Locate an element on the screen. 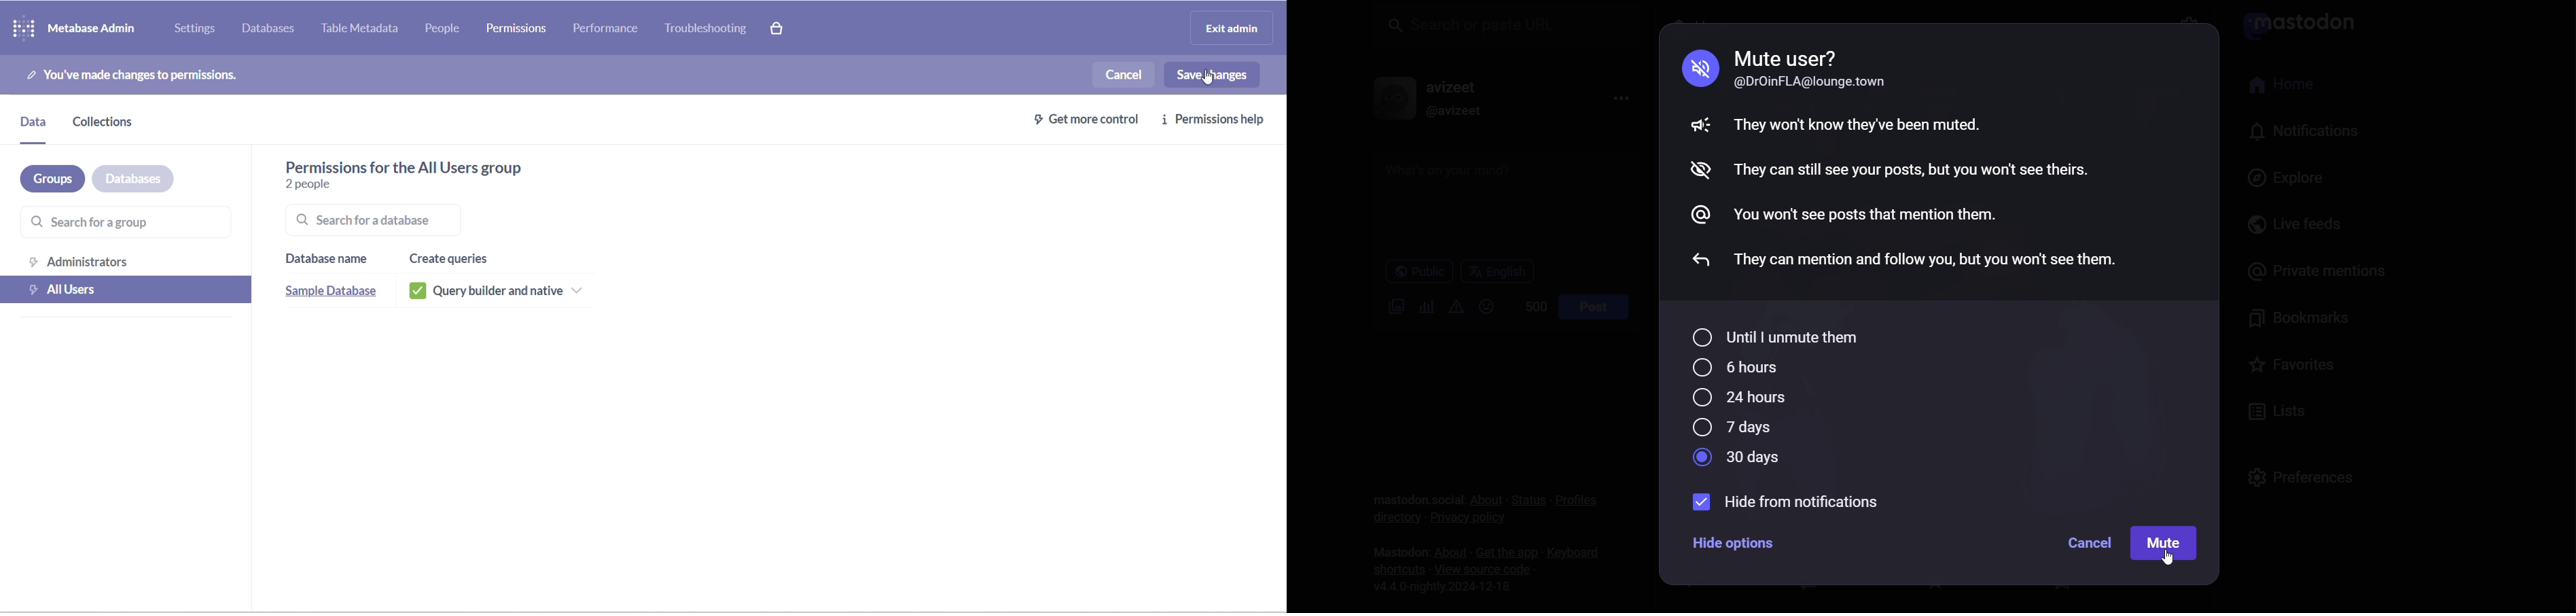  7 days is located at coordinates (1732, 428).